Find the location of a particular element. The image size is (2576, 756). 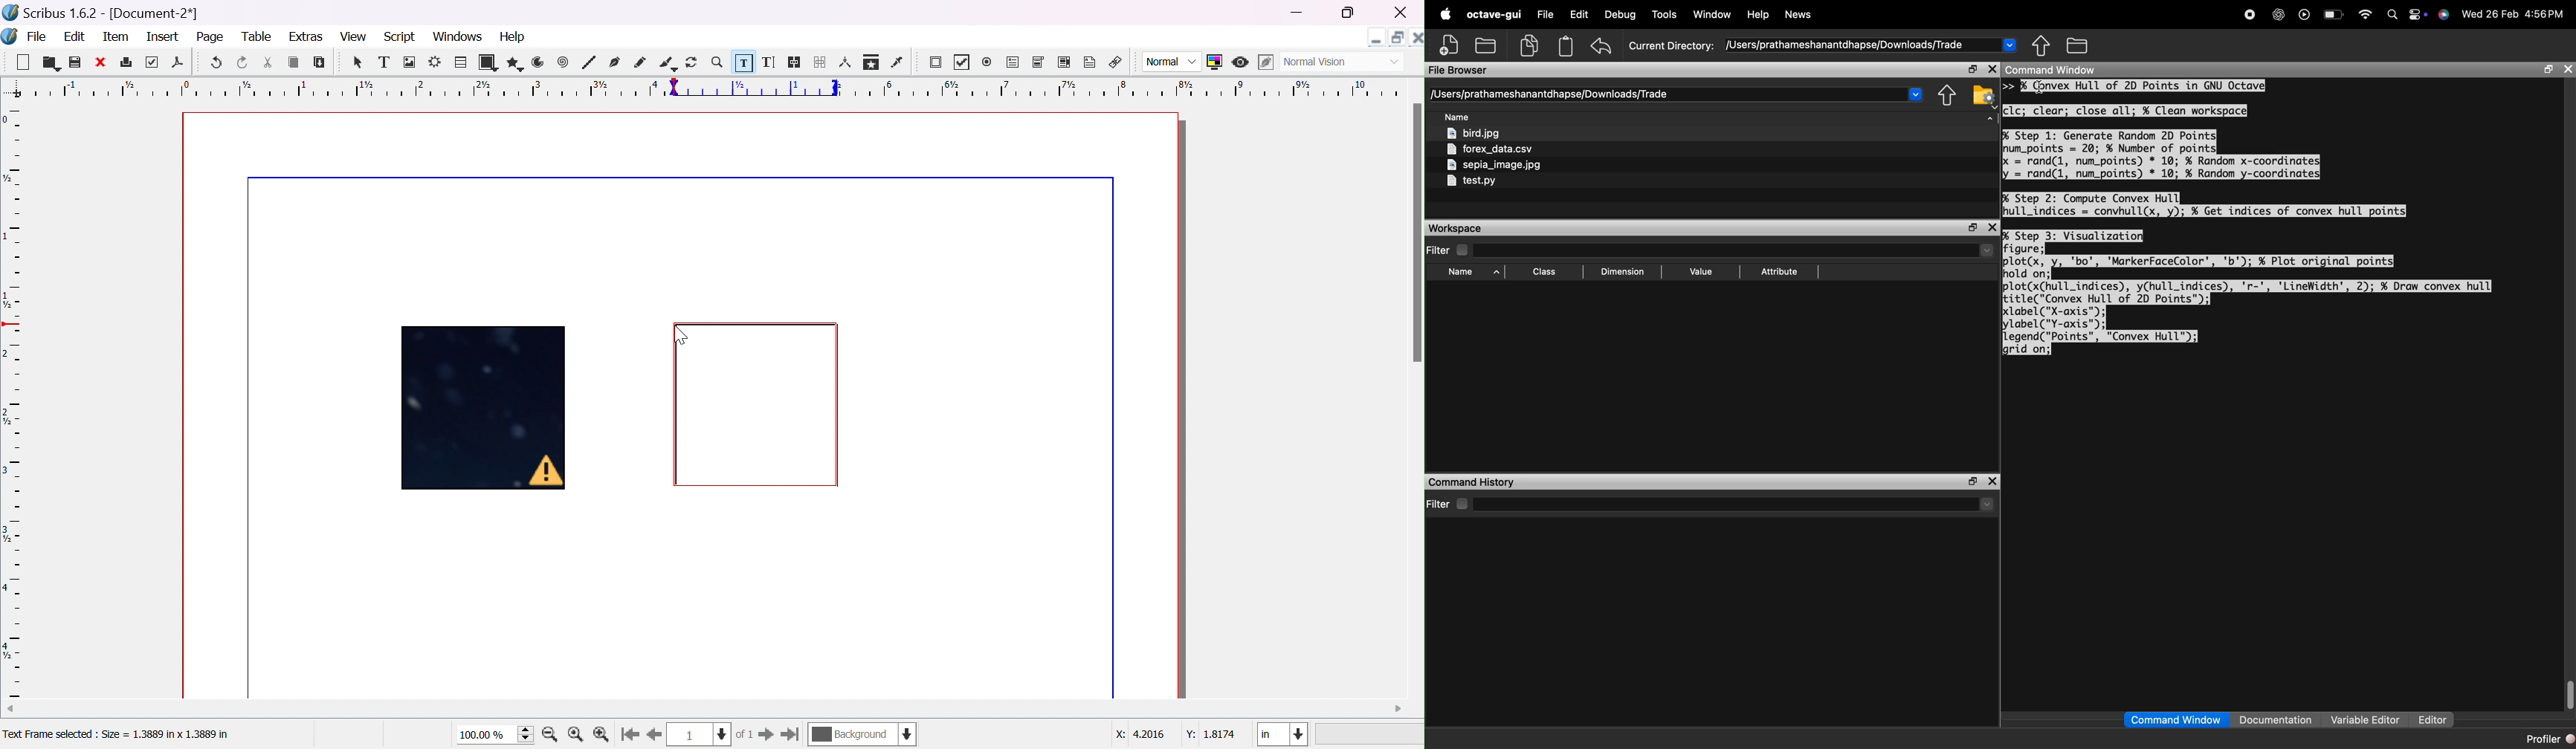

chat gpt is located at coordinates (2280, 14).